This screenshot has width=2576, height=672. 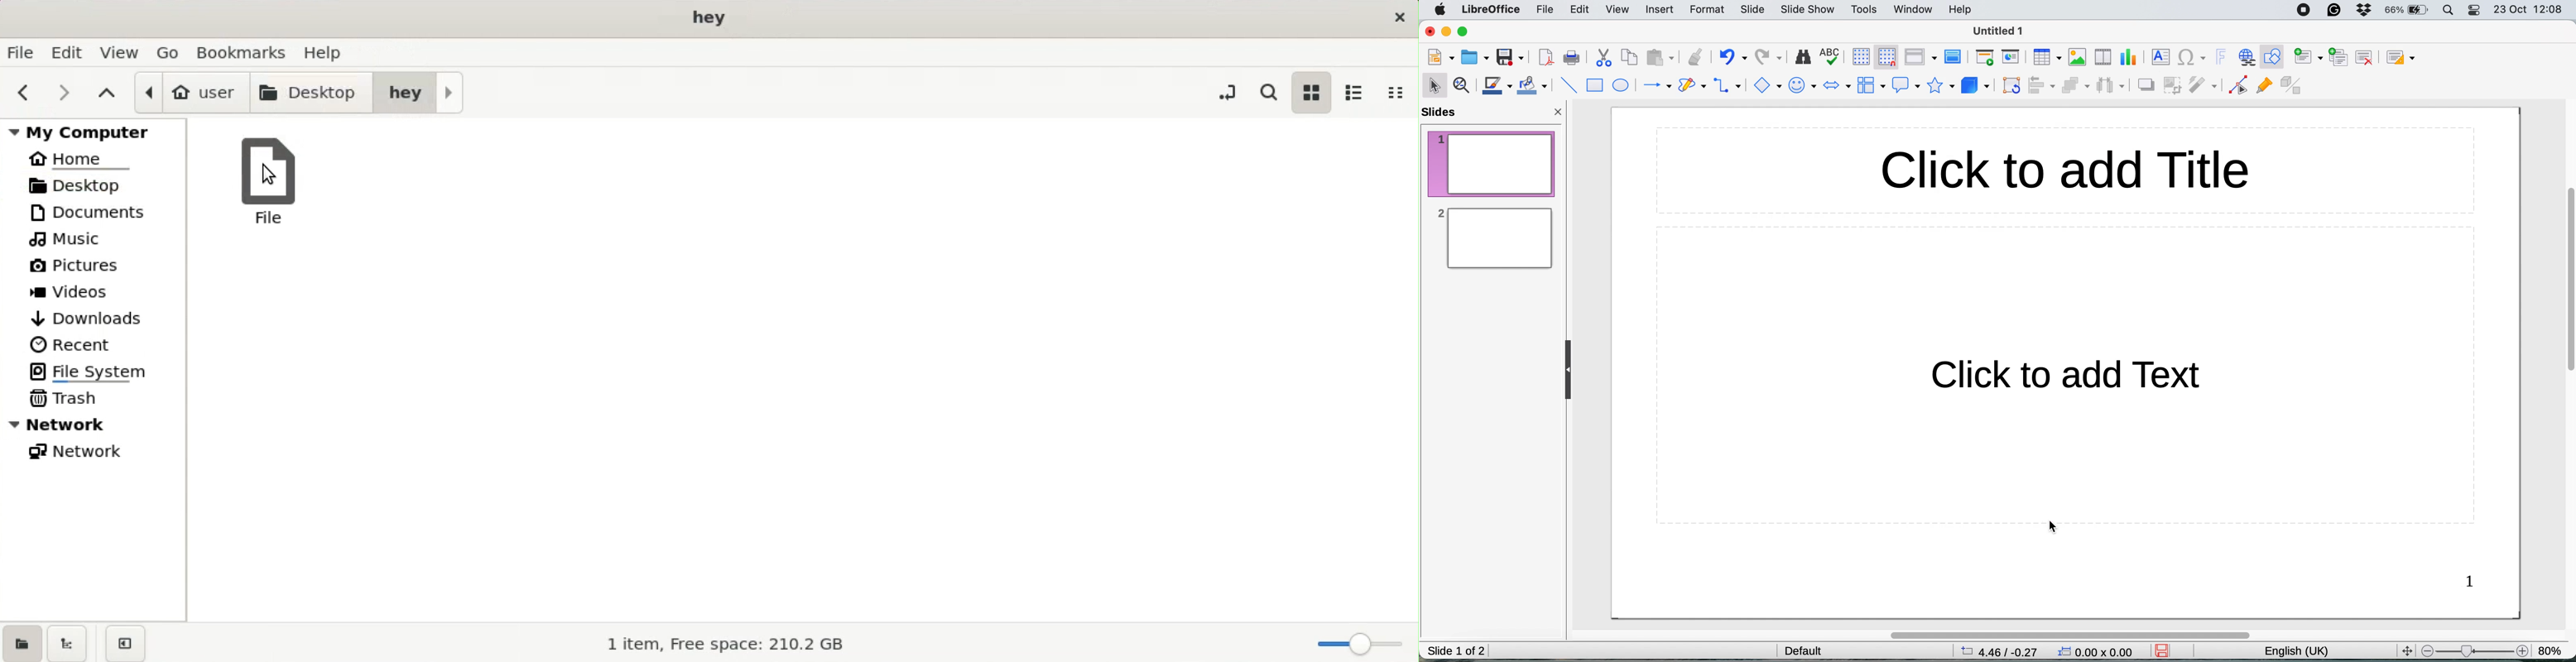 What do you see at coordinates (1620, 8) in the screenshot?
I see `view` at bounding box center [1620, 8].